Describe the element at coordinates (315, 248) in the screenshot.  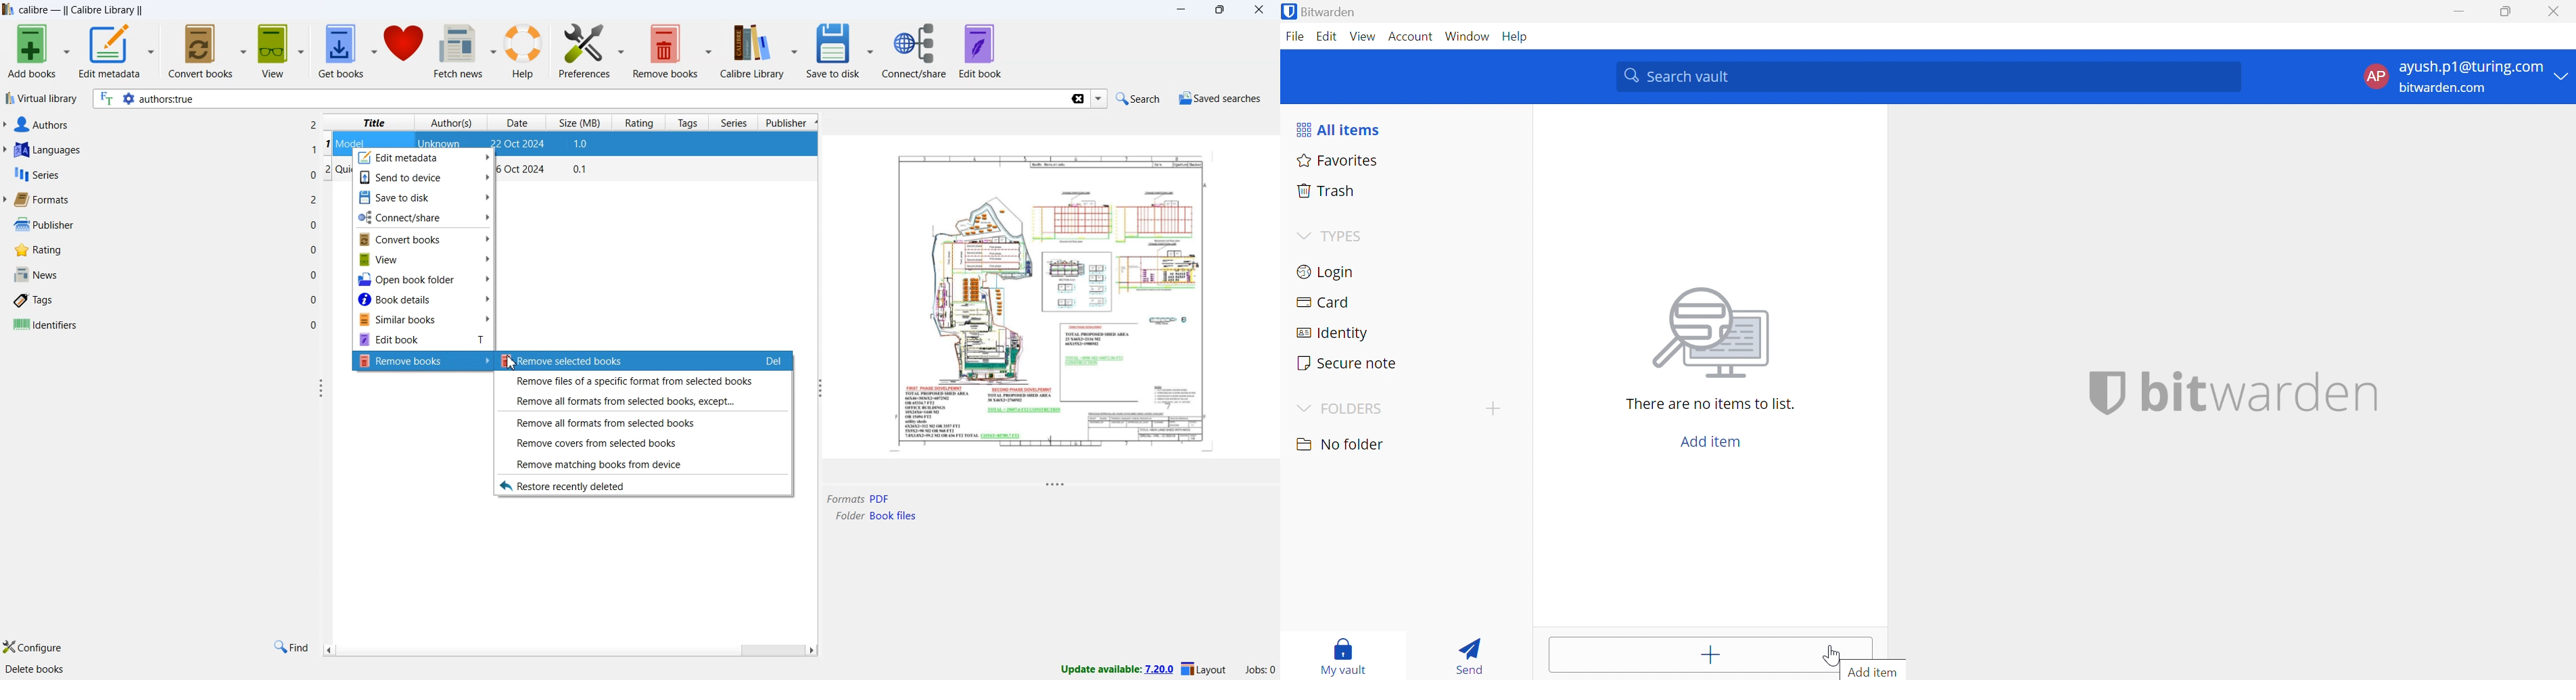
I see `0` at that location.